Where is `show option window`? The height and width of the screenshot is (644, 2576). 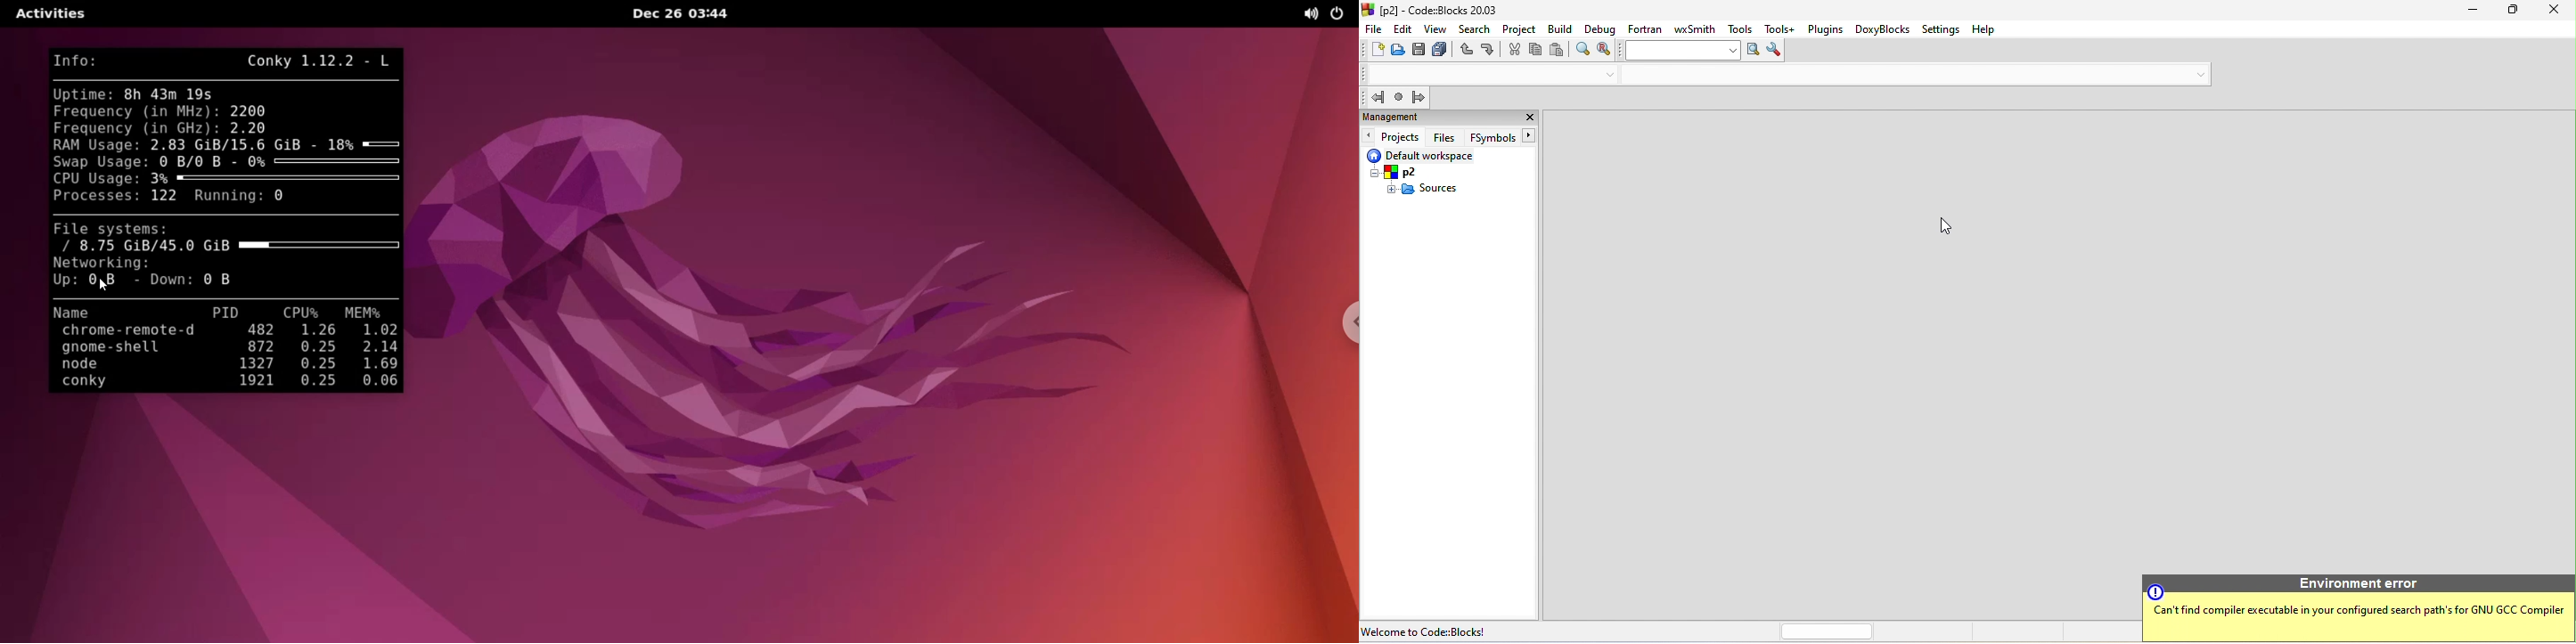 show option window is located at coordinates (1775, 51).